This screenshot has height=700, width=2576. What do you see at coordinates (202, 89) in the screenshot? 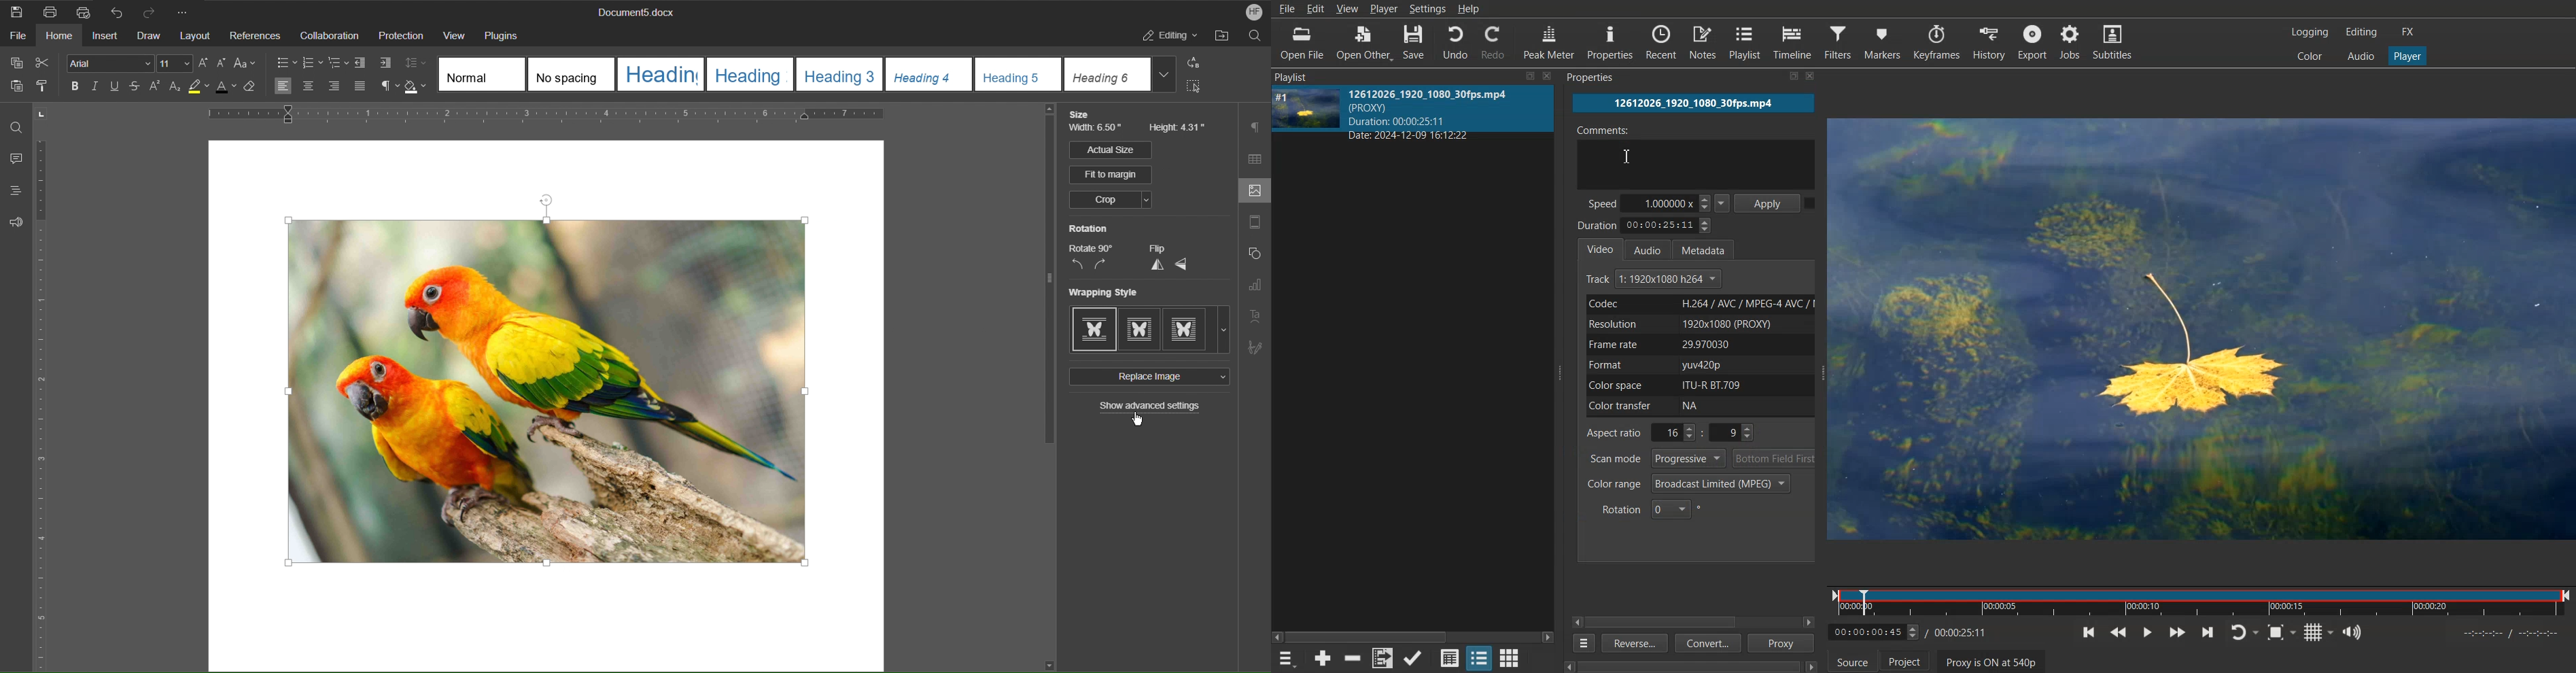
I see `Highlight` at bounding box center [202, 89].